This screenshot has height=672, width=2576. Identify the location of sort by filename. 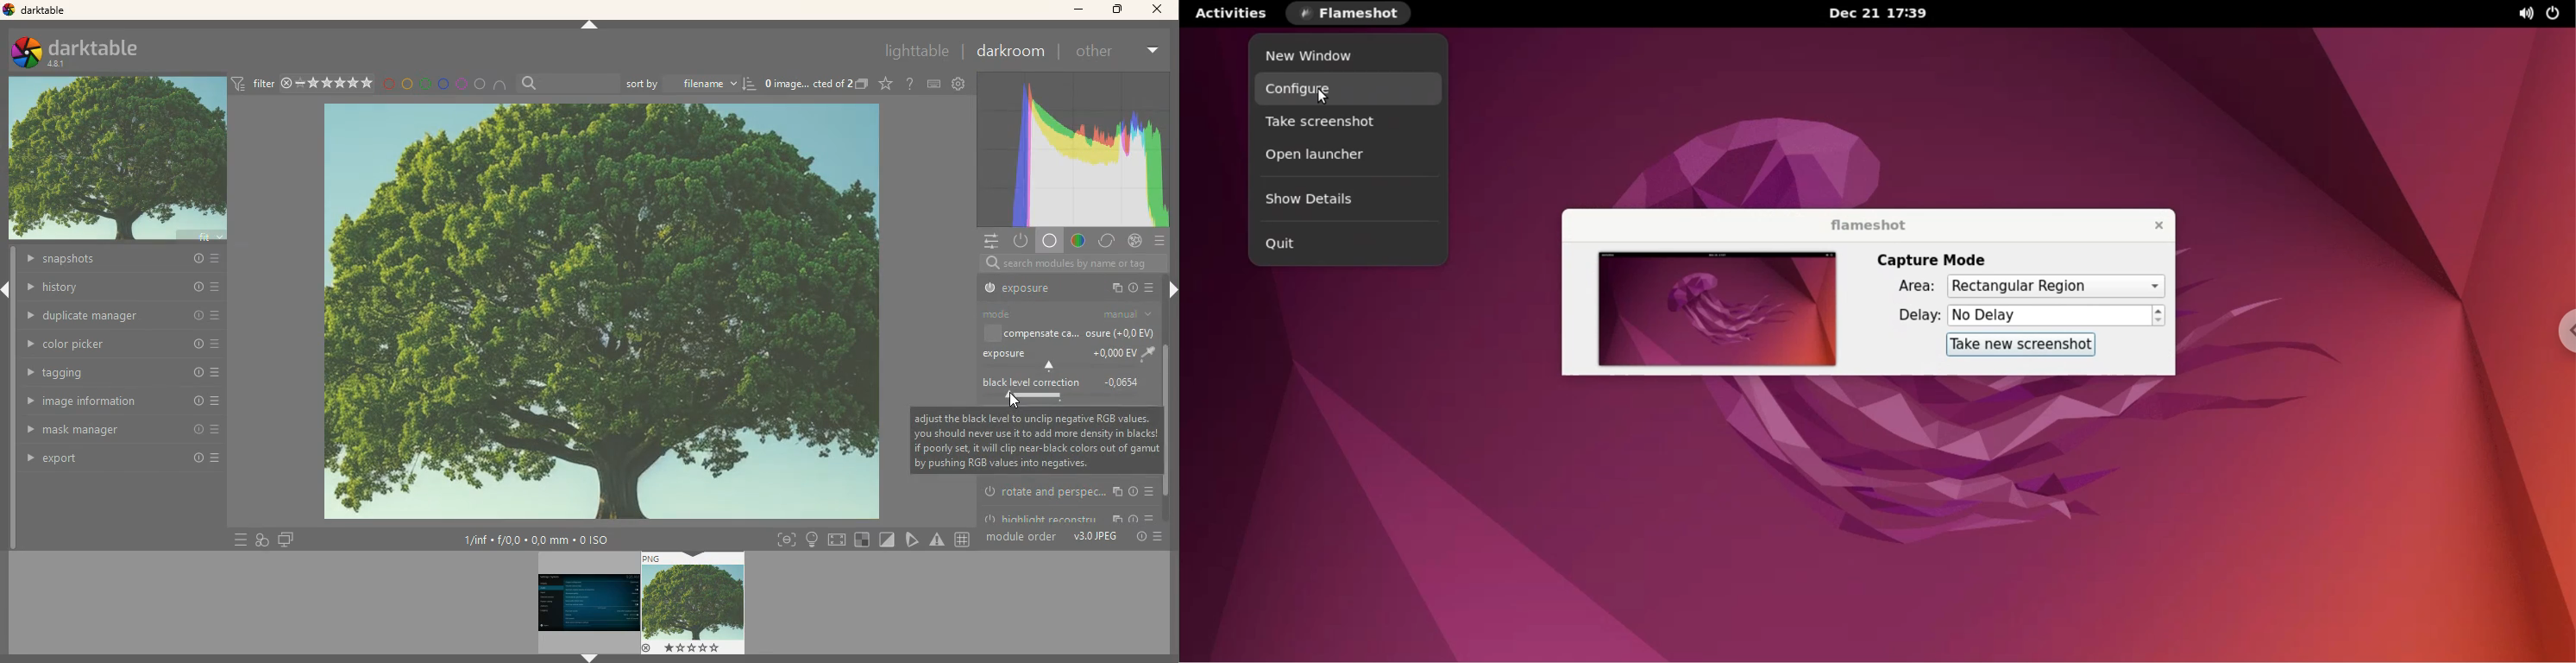
(689, 84).